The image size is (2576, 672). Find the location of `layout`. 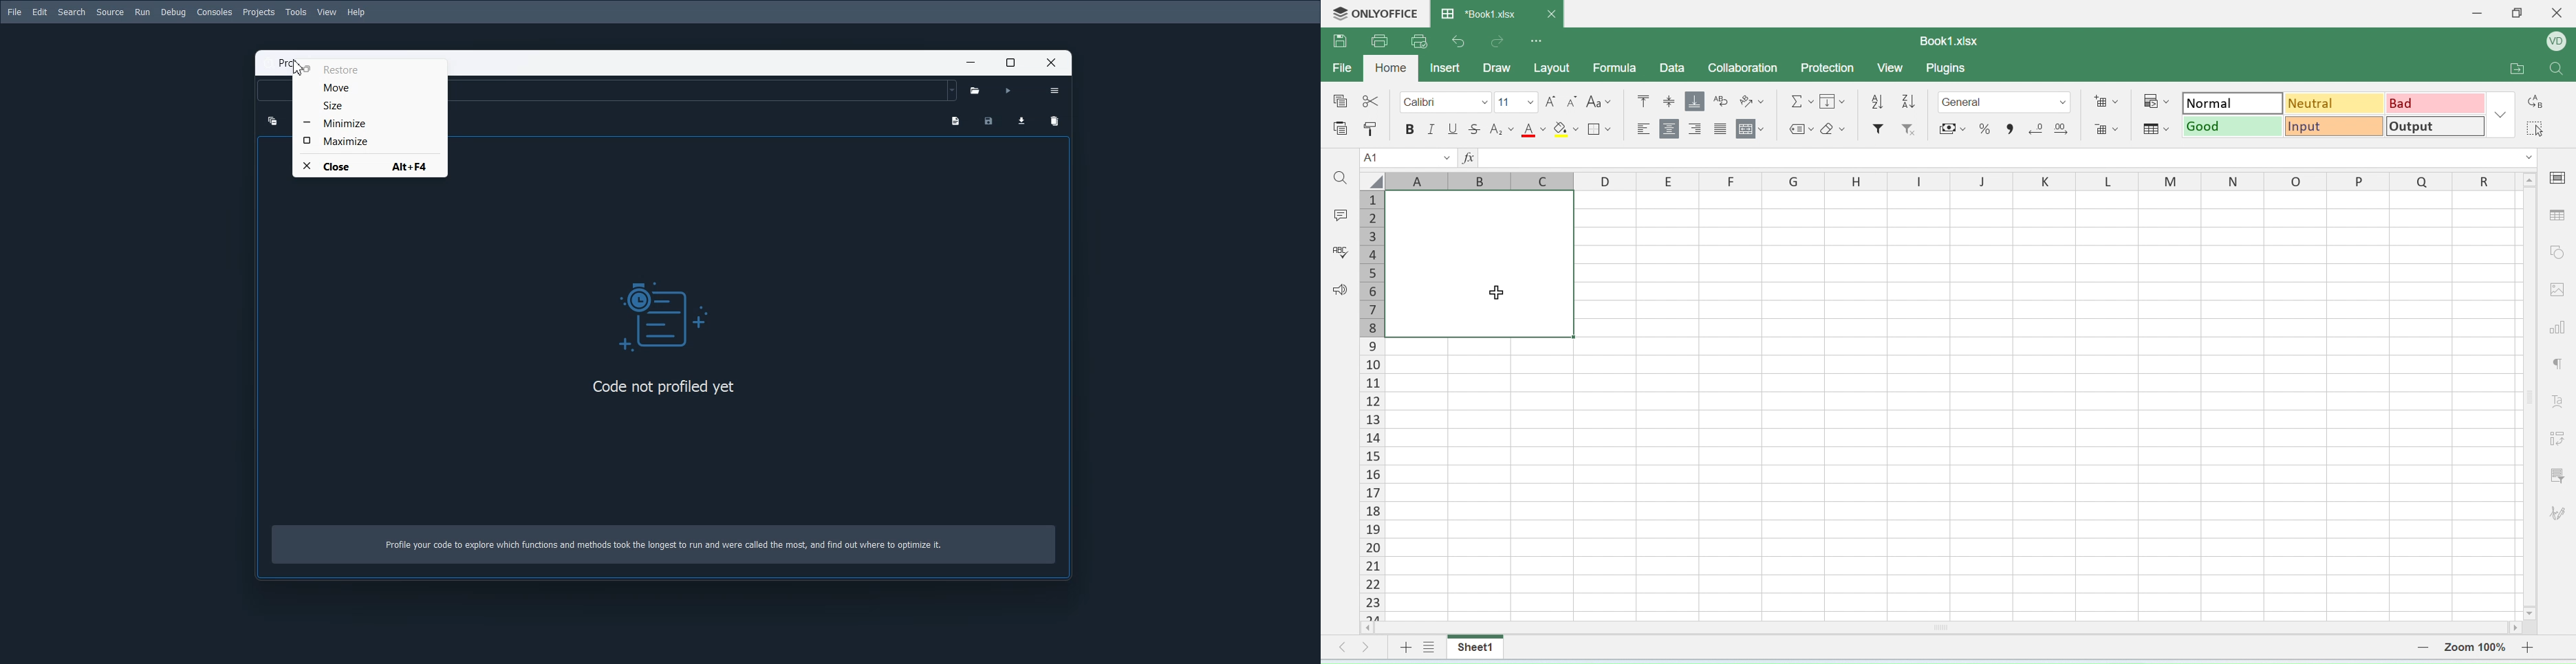

layout is located at coordinates (1551, 67).